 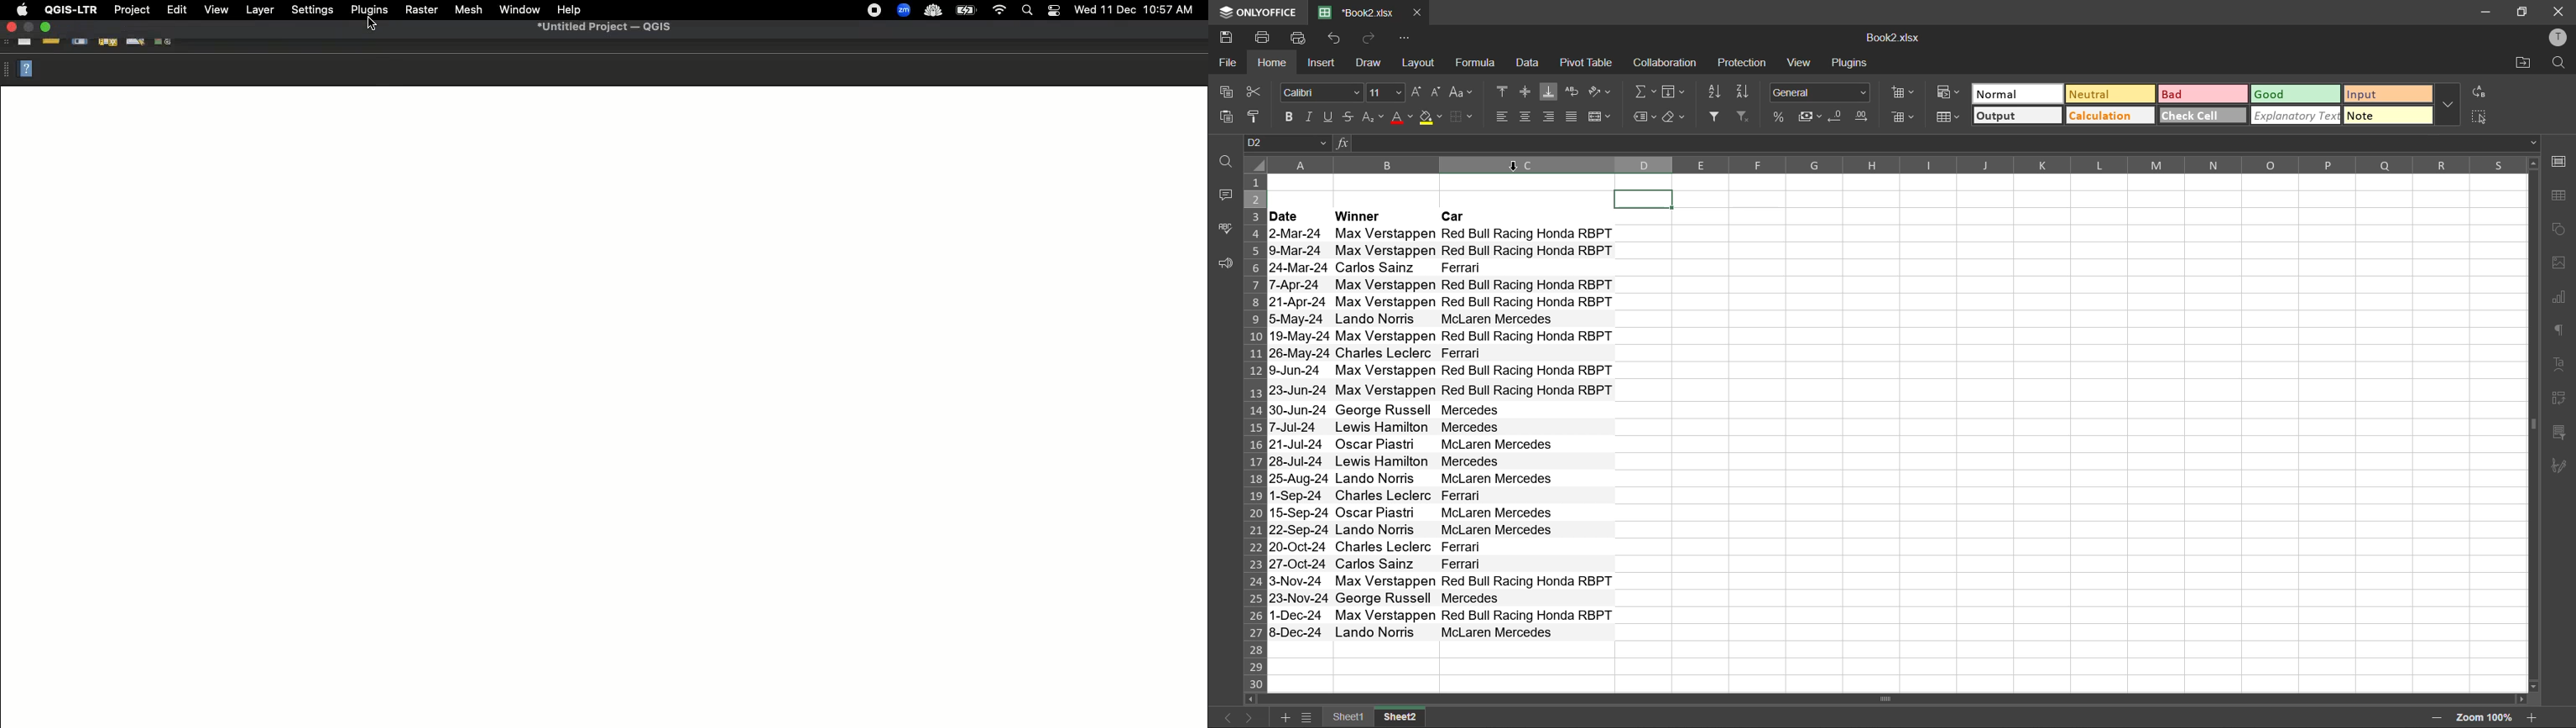 What do you see at coordinates (2480, 94) in the screenshot?
I see `replace` at bounding box center [2480, 94].